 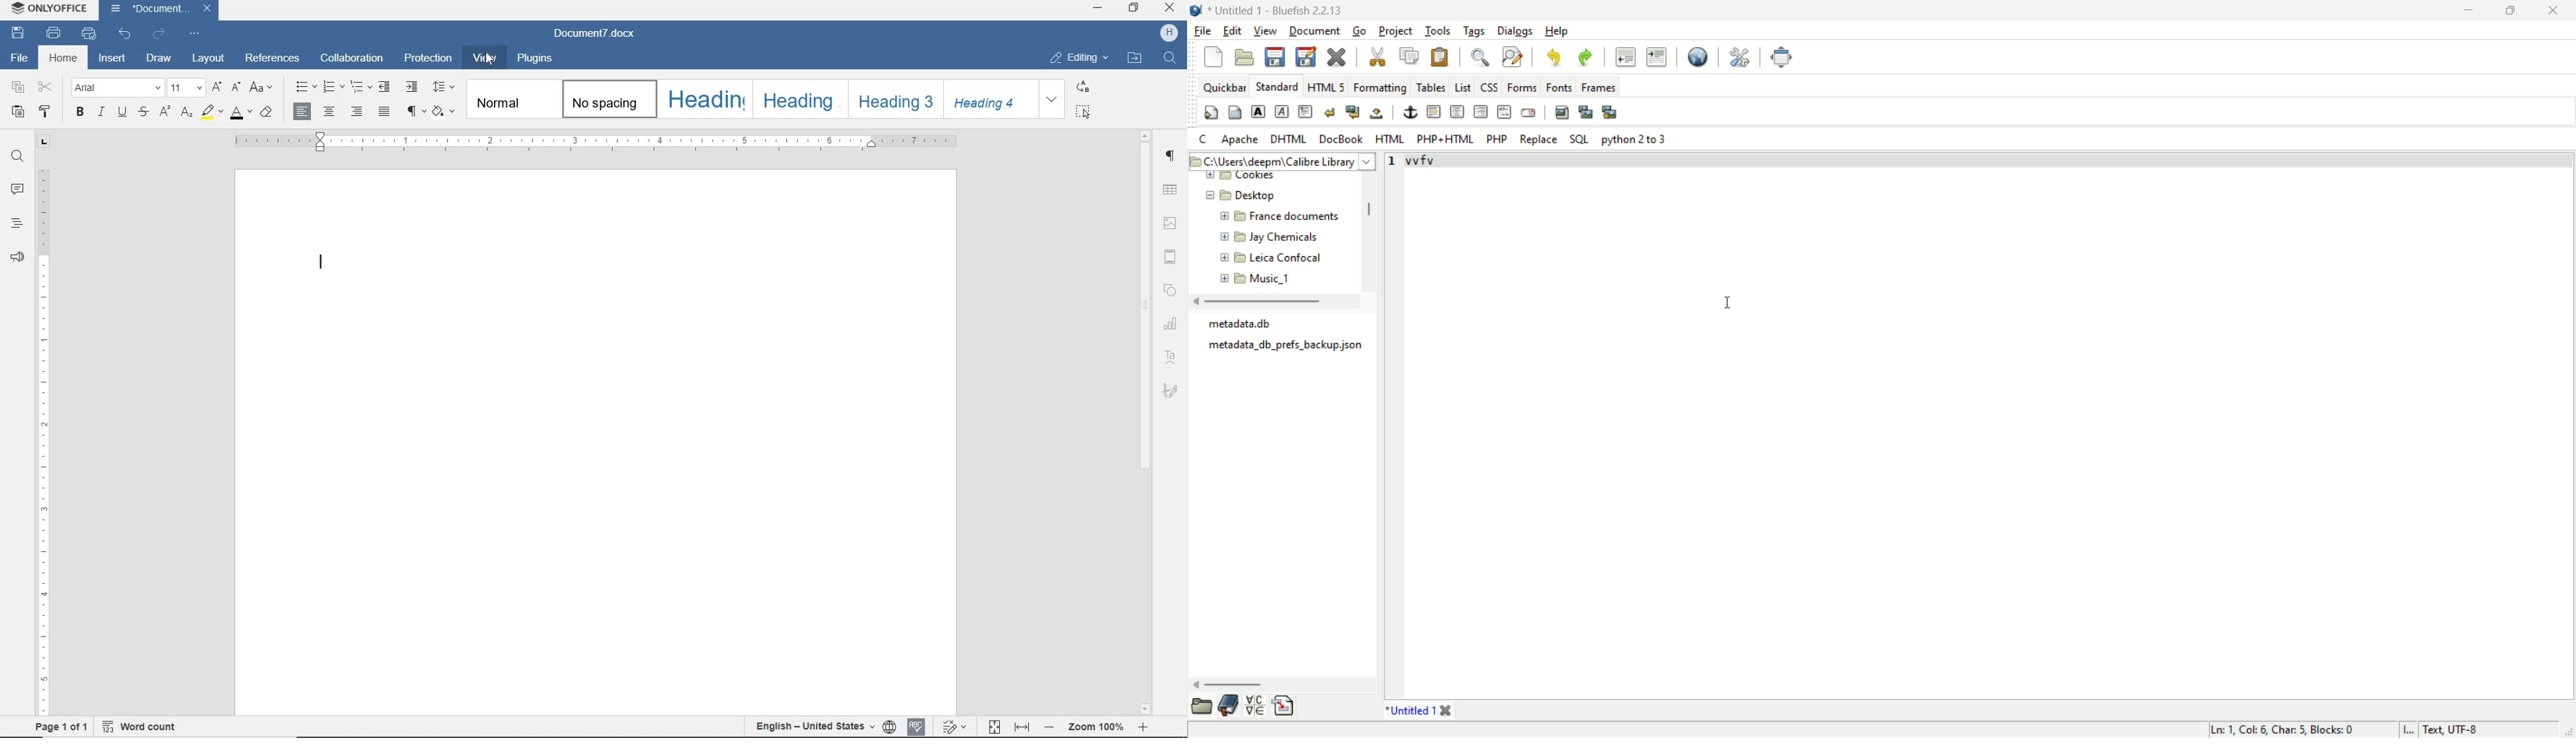 What do you see at coordinates (1636, 139) in the screenshot?
I see `python 2 to` at bounding box center [1636, 139].